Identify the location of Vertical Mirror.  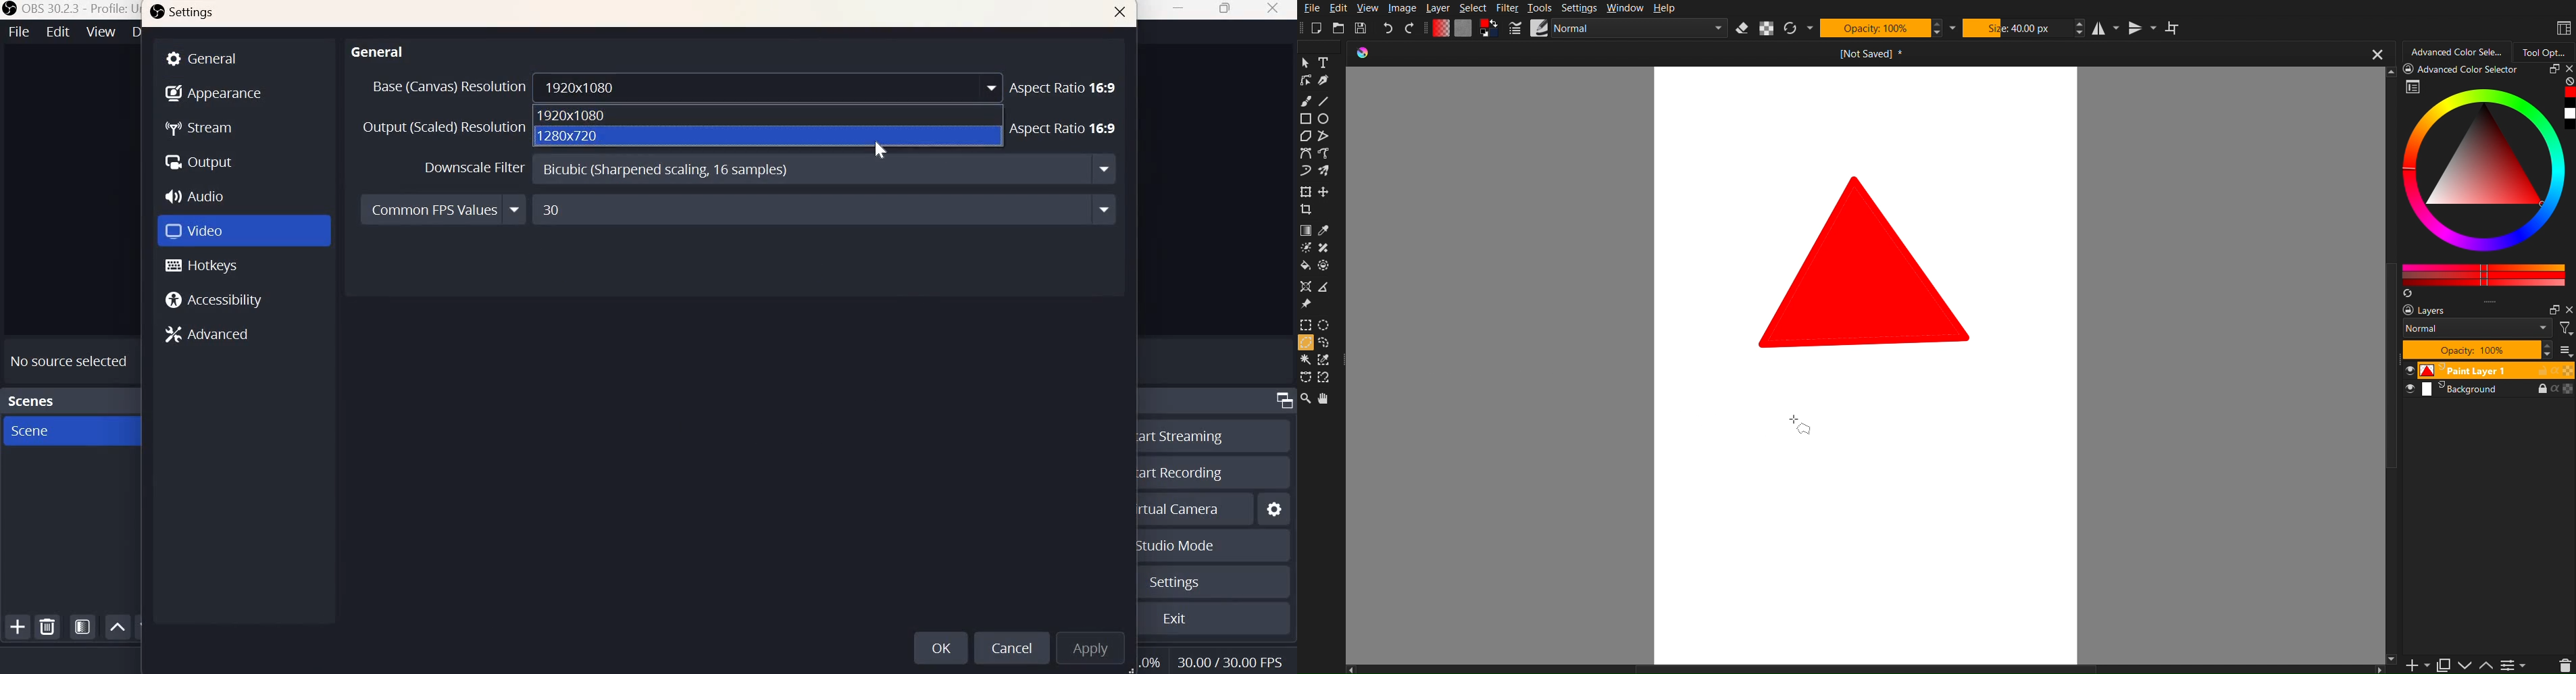
(2140, 27).